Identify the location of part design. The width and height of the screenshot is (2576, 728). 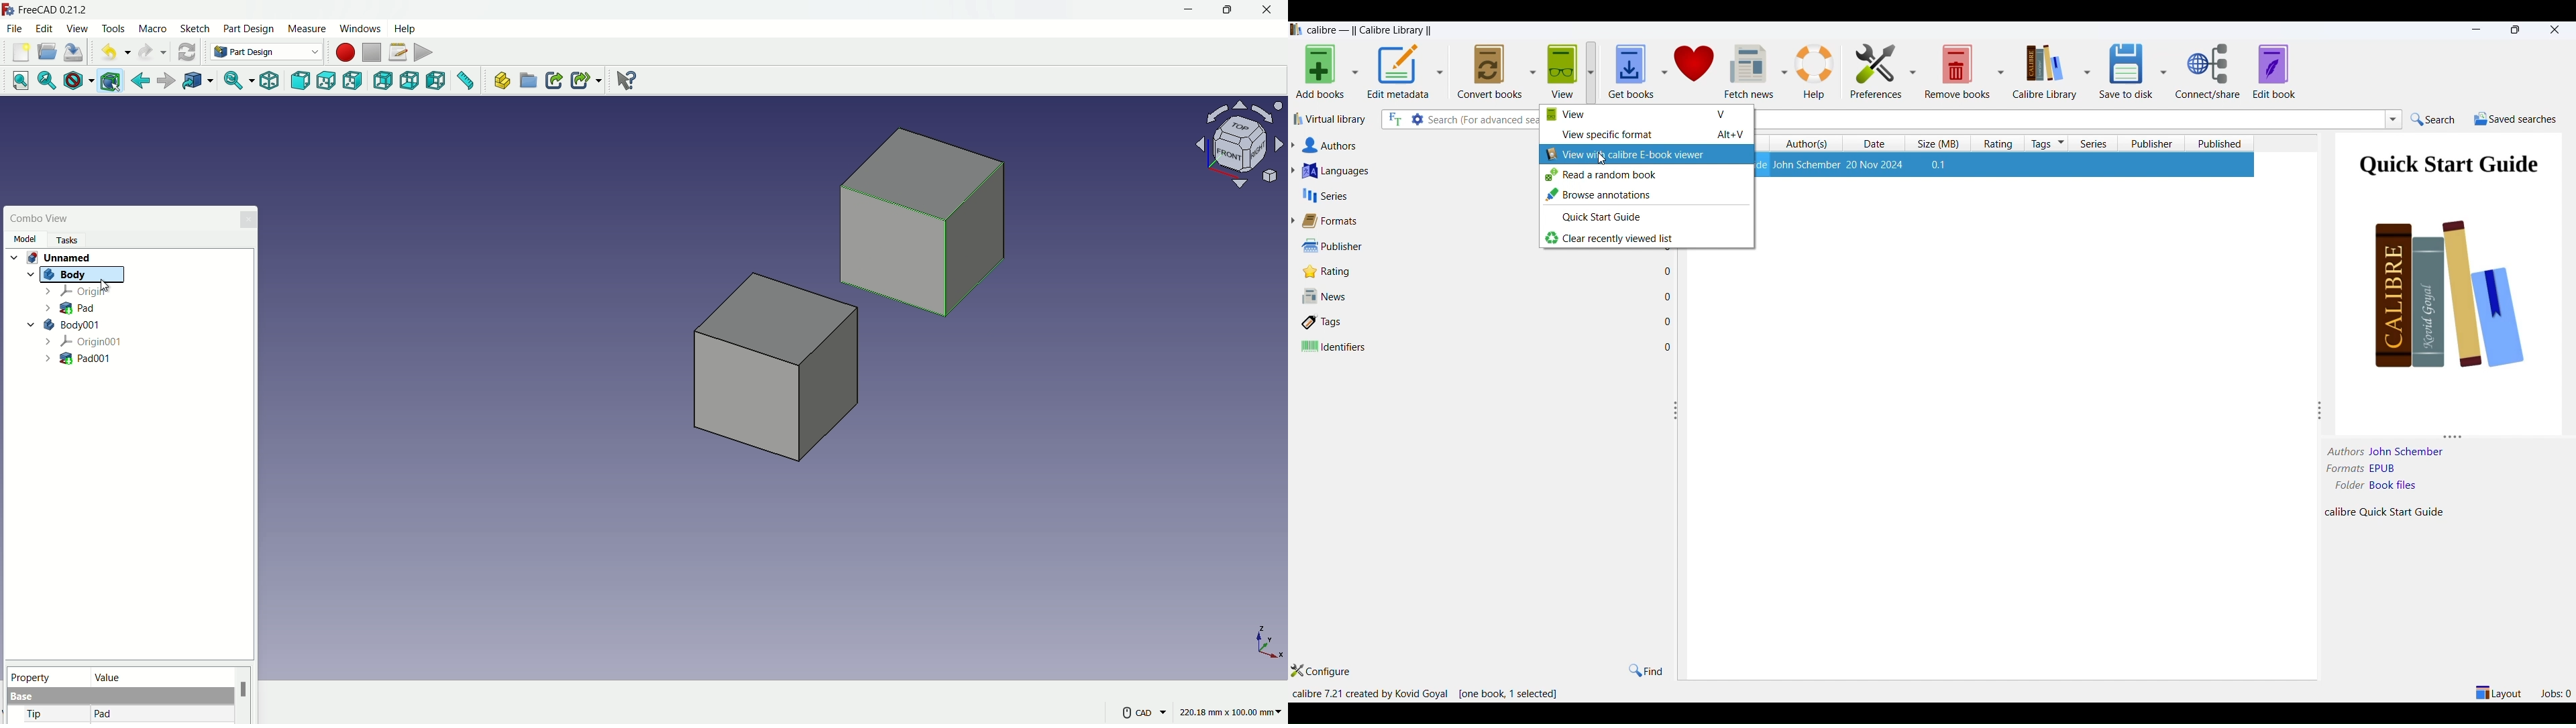
(249, 29).